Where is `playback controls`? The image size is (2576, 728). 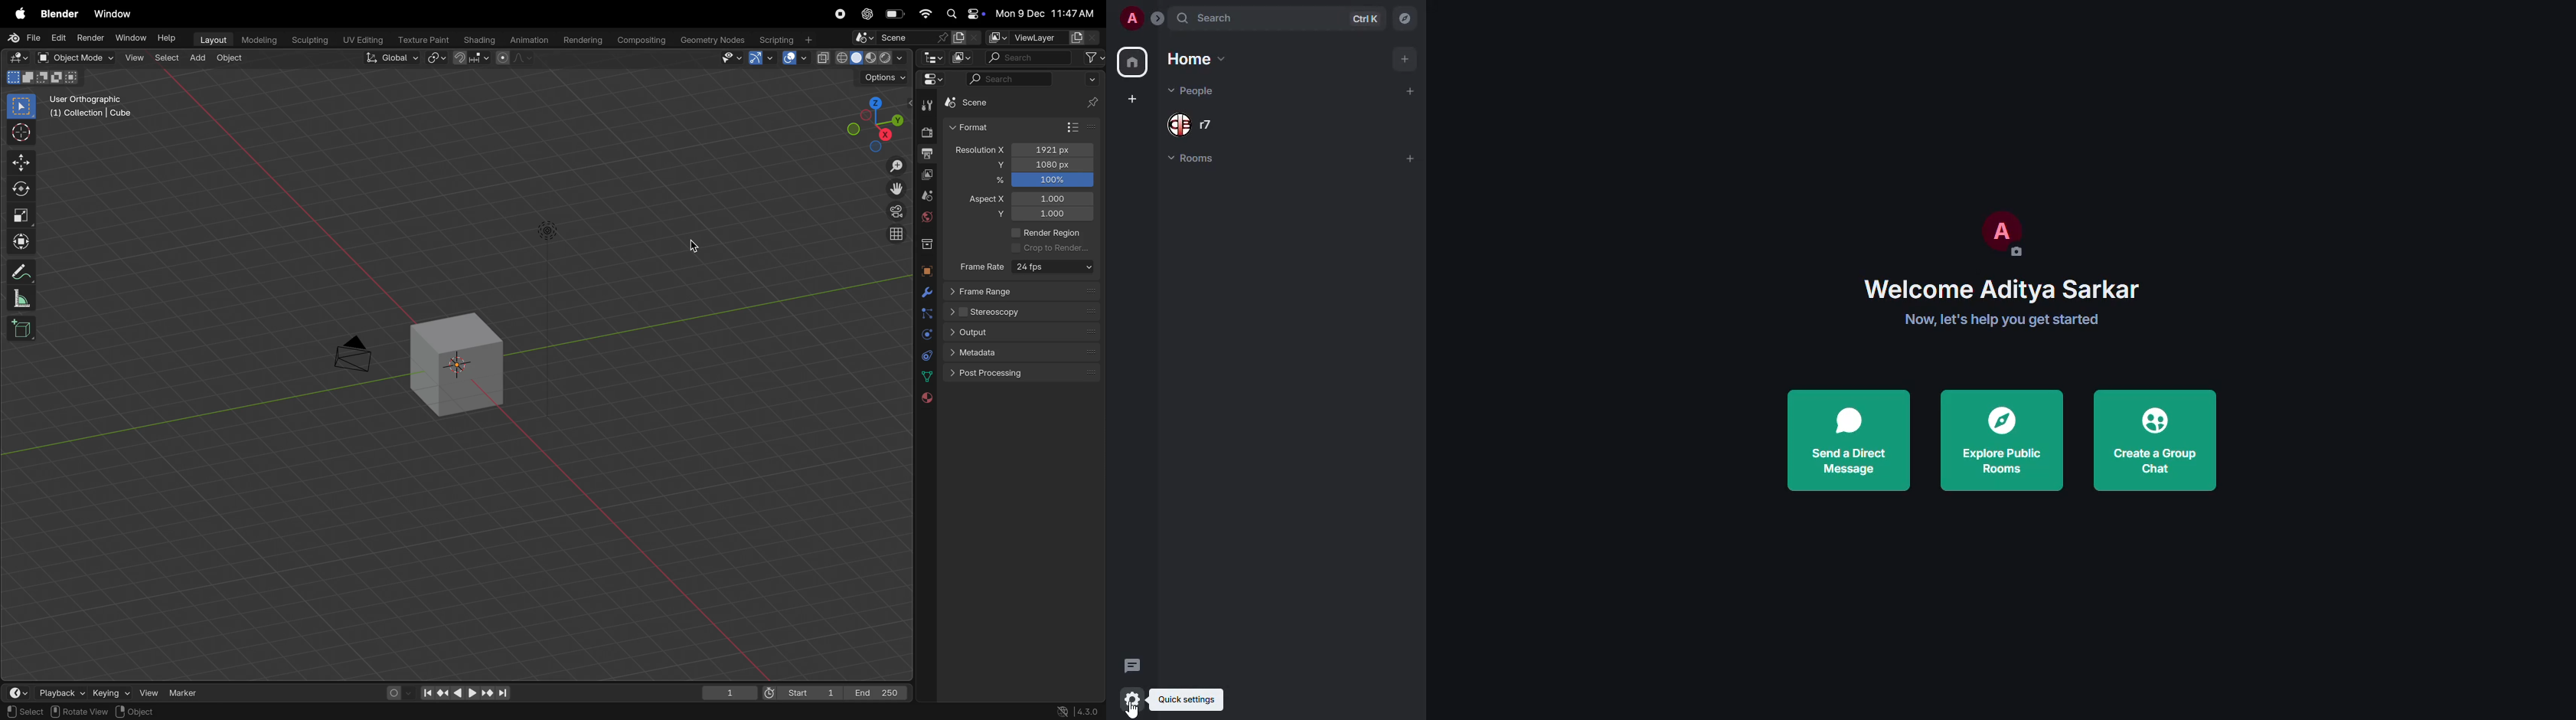
playback controls is located at coordinates (466, 693).